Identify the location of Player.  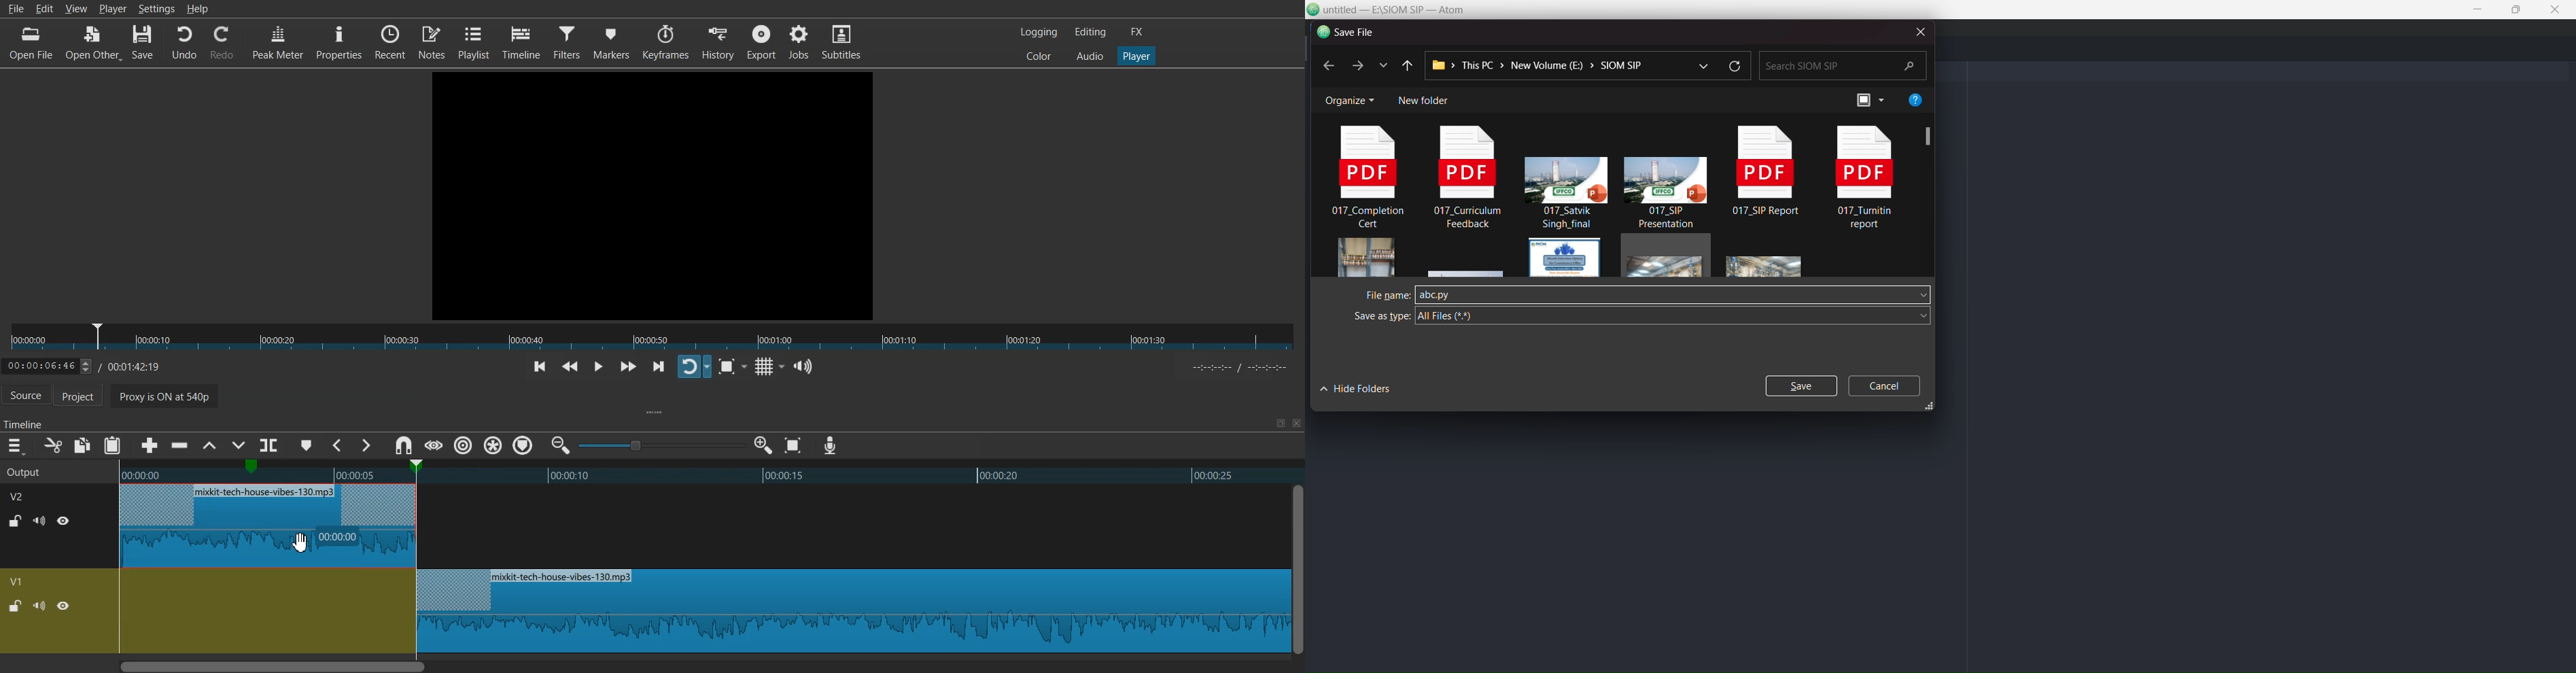
(1137, 56).